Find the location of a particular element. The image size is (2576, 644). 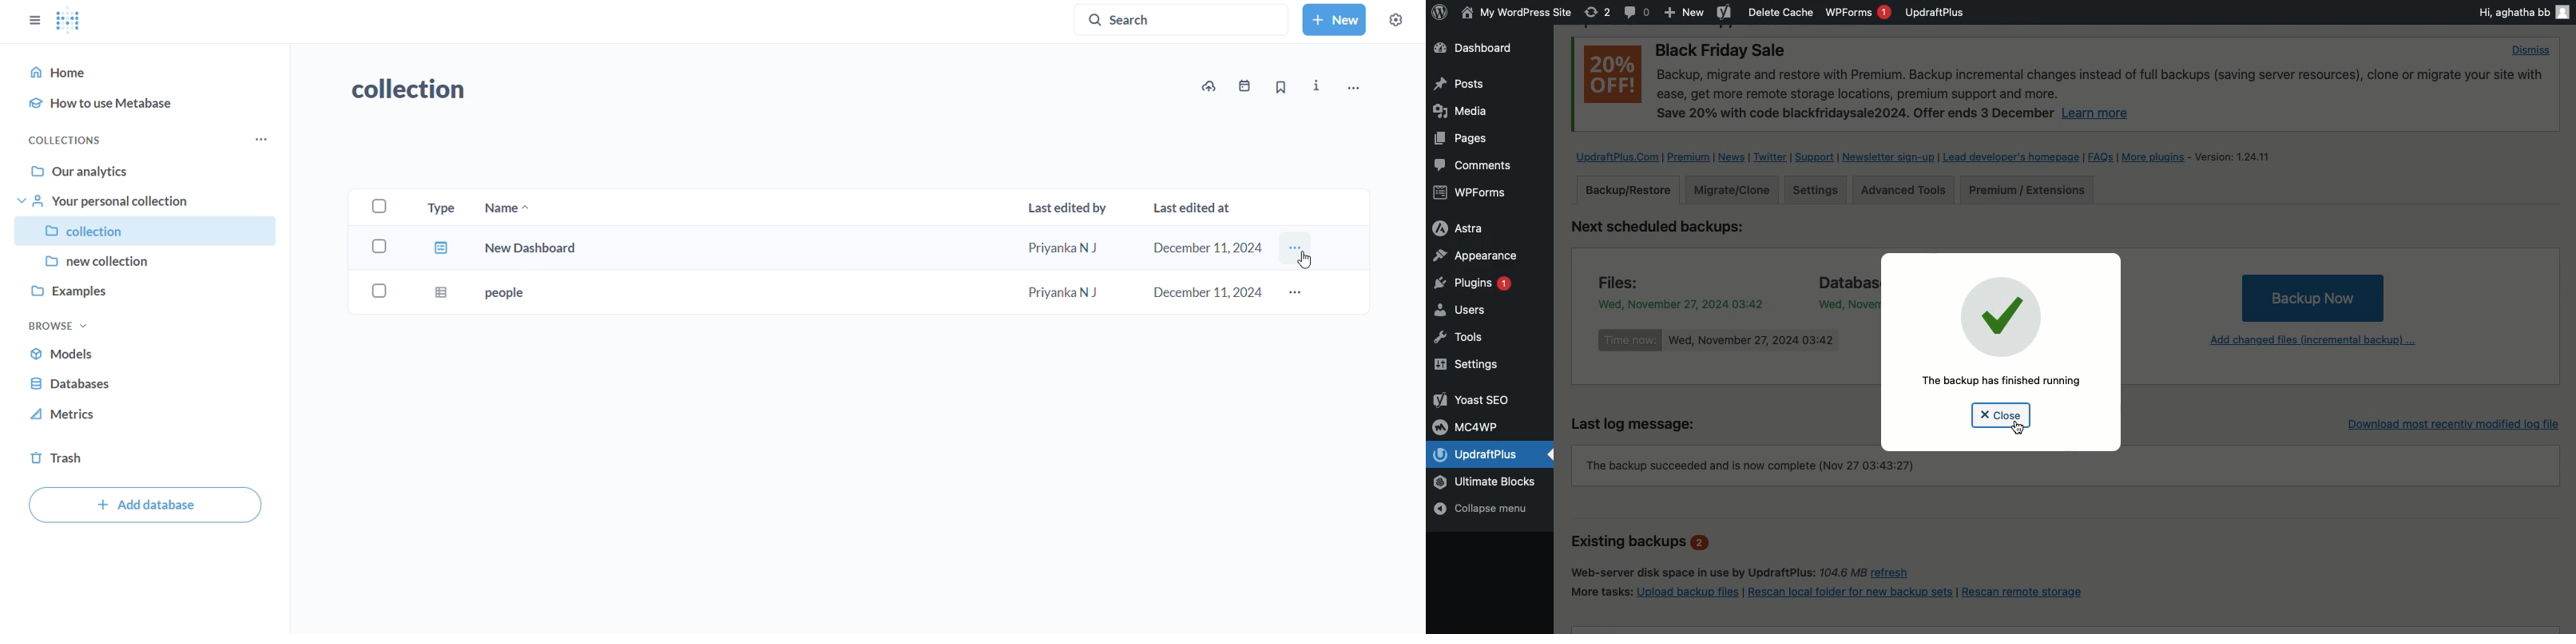

20% OFF is located at coordinates (1613, 75).